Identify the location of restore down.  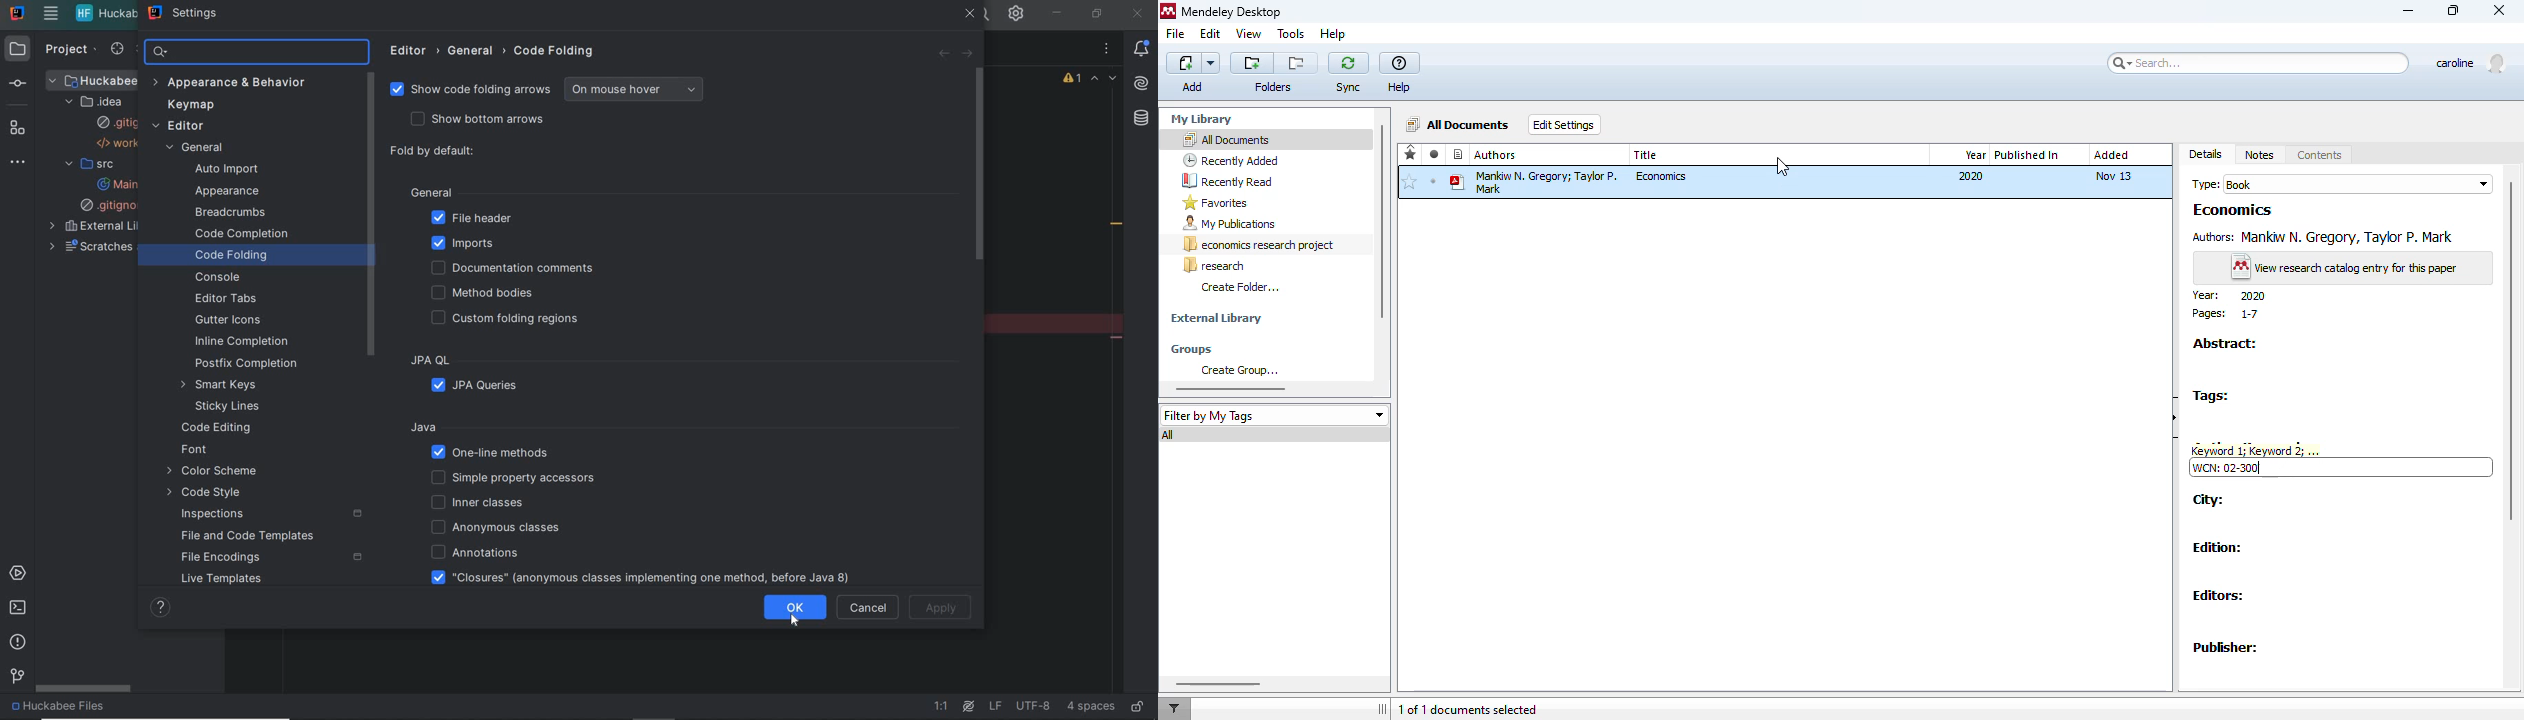
(1099, 14).